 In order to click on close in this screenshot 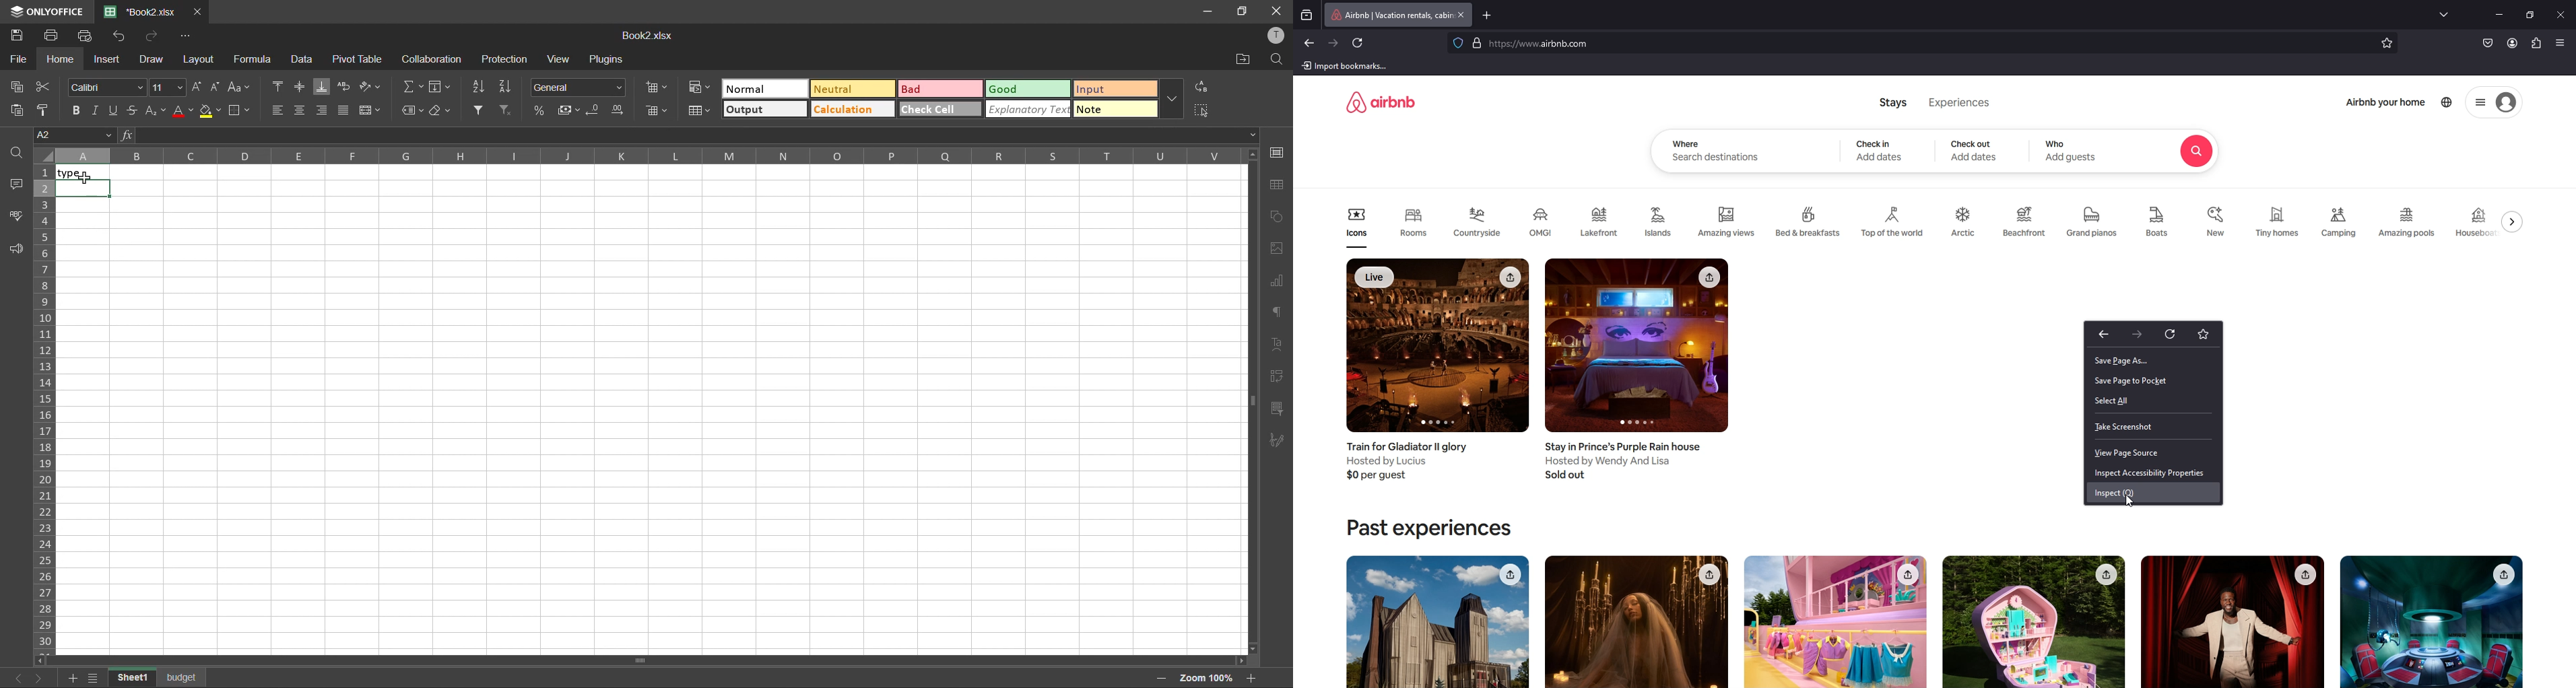, I will do `click(2561, 15)`.